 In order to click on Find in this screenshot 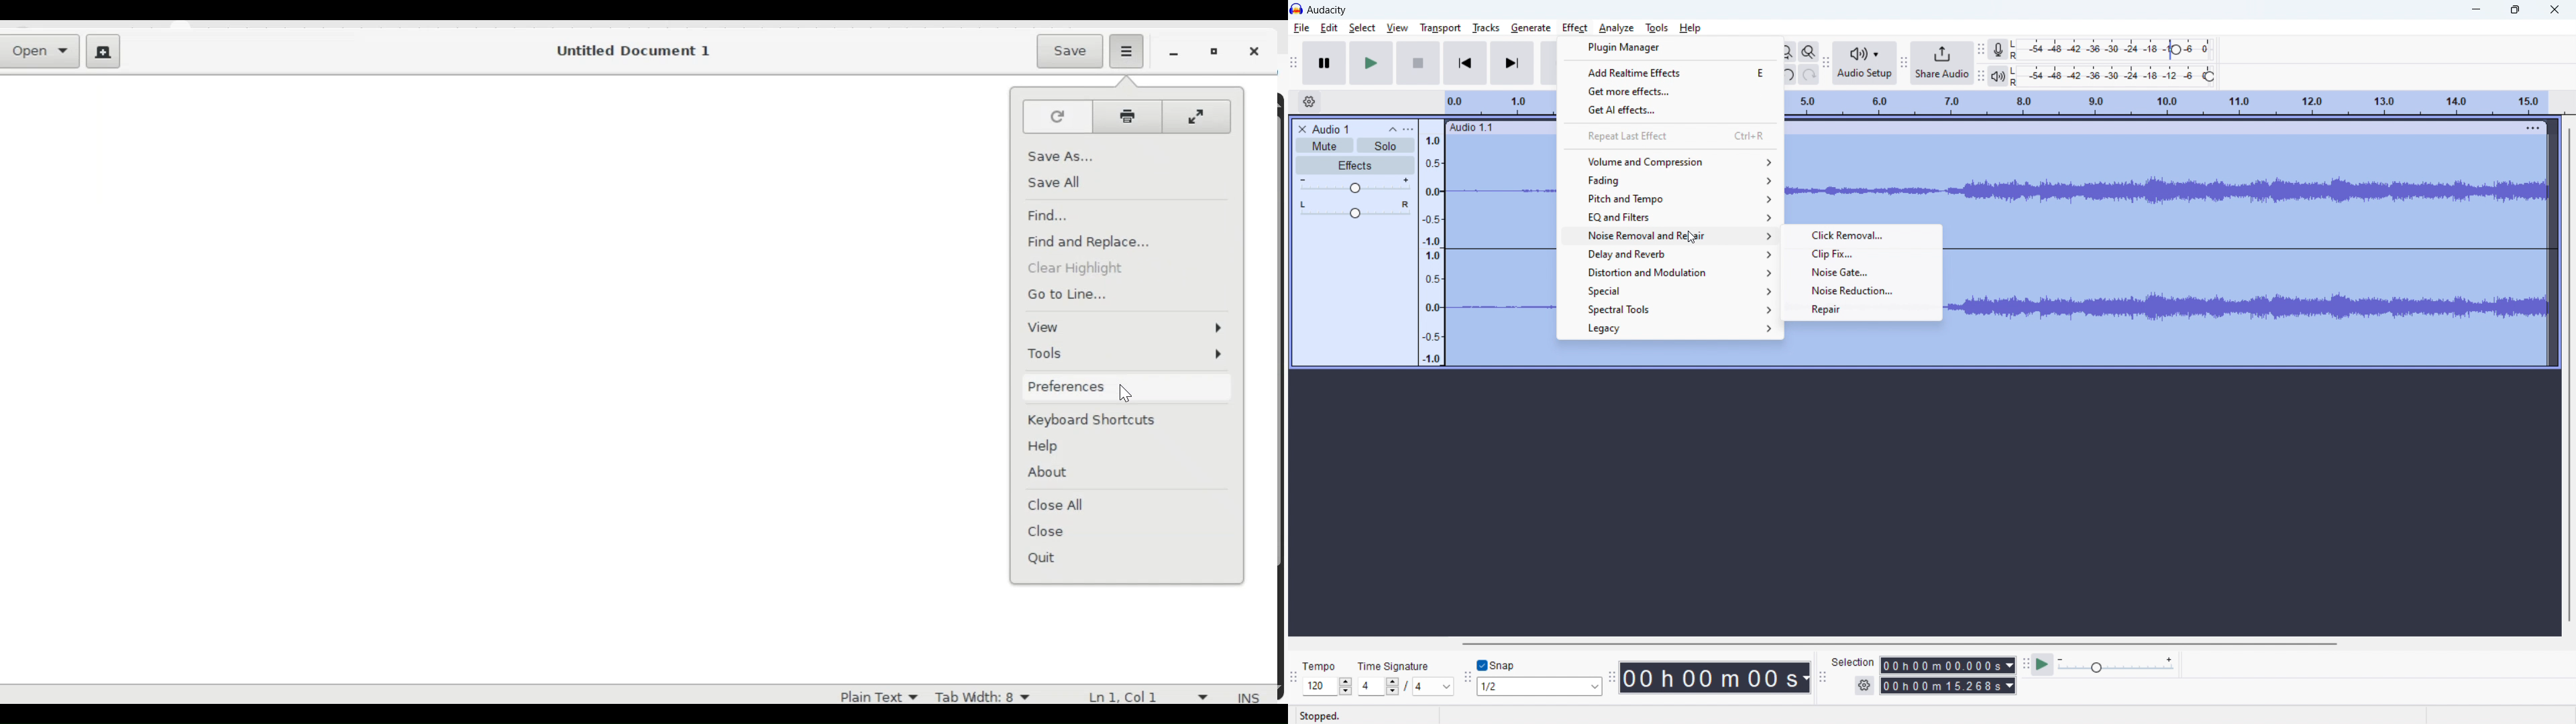, I will do `click(1053, 216)`.